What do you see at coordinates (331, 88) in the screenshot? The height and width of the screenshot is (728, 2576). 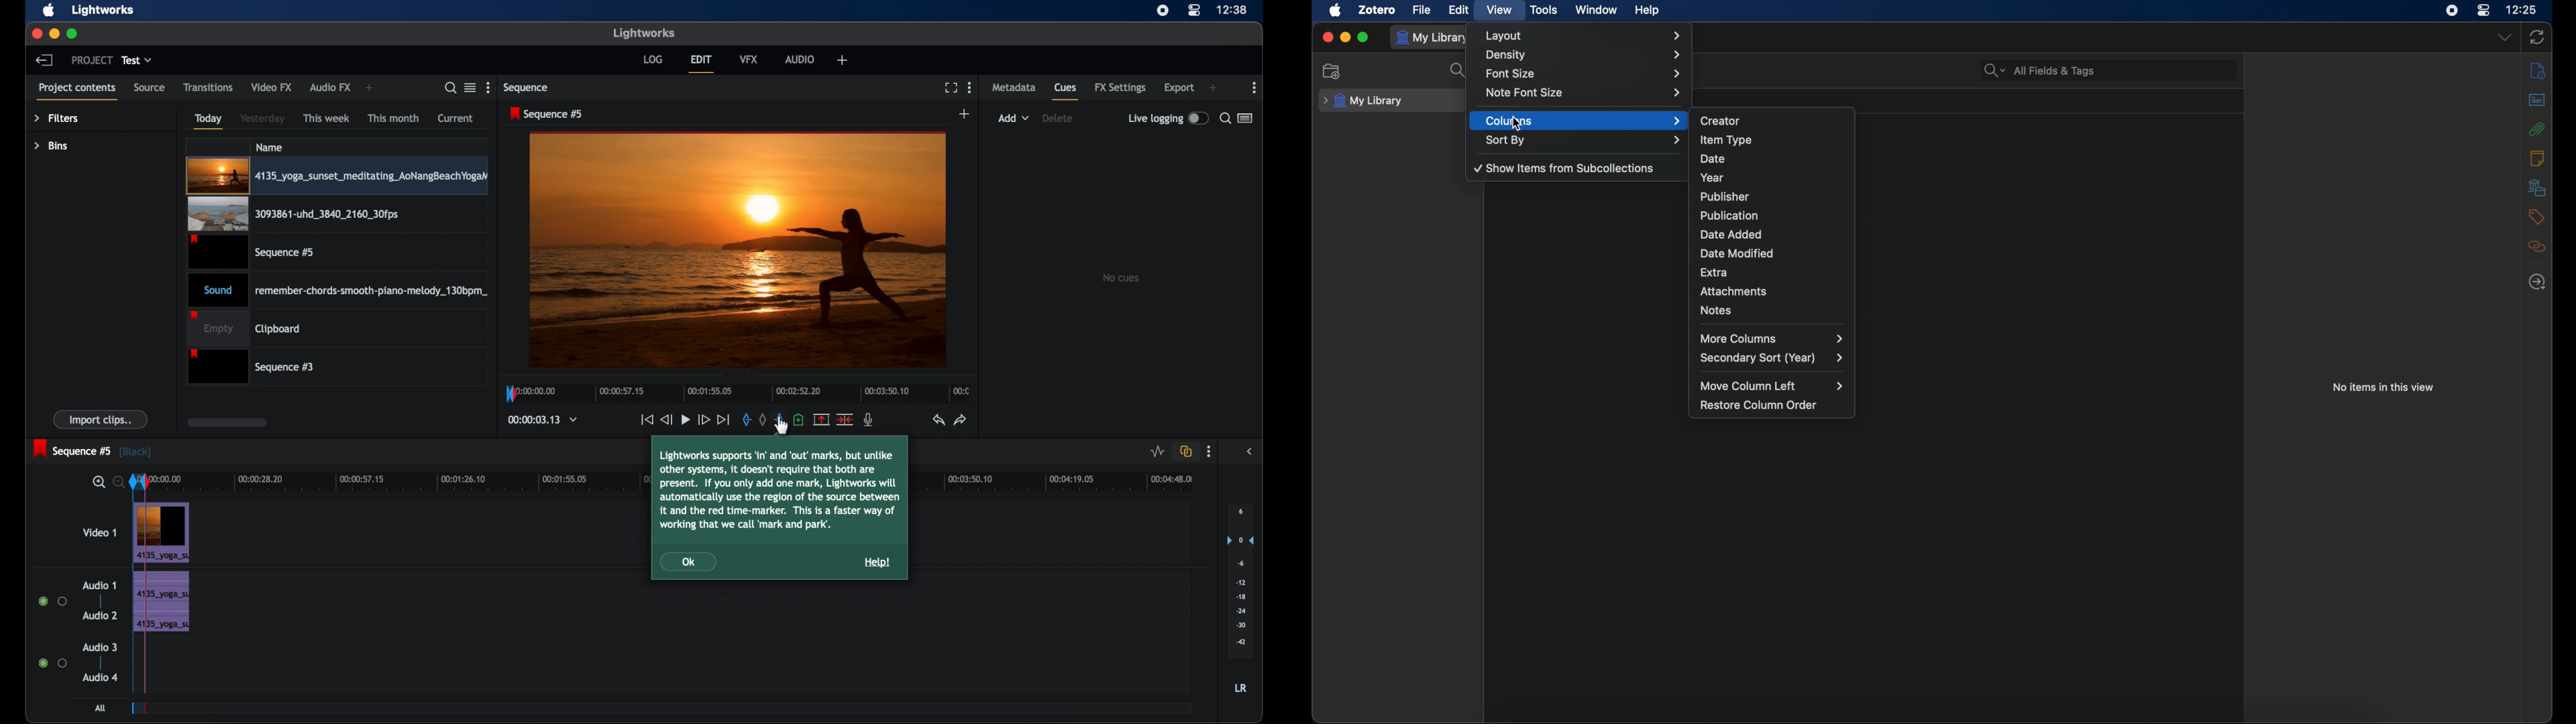 I see `audio fx` at bounding box center [331, 88].